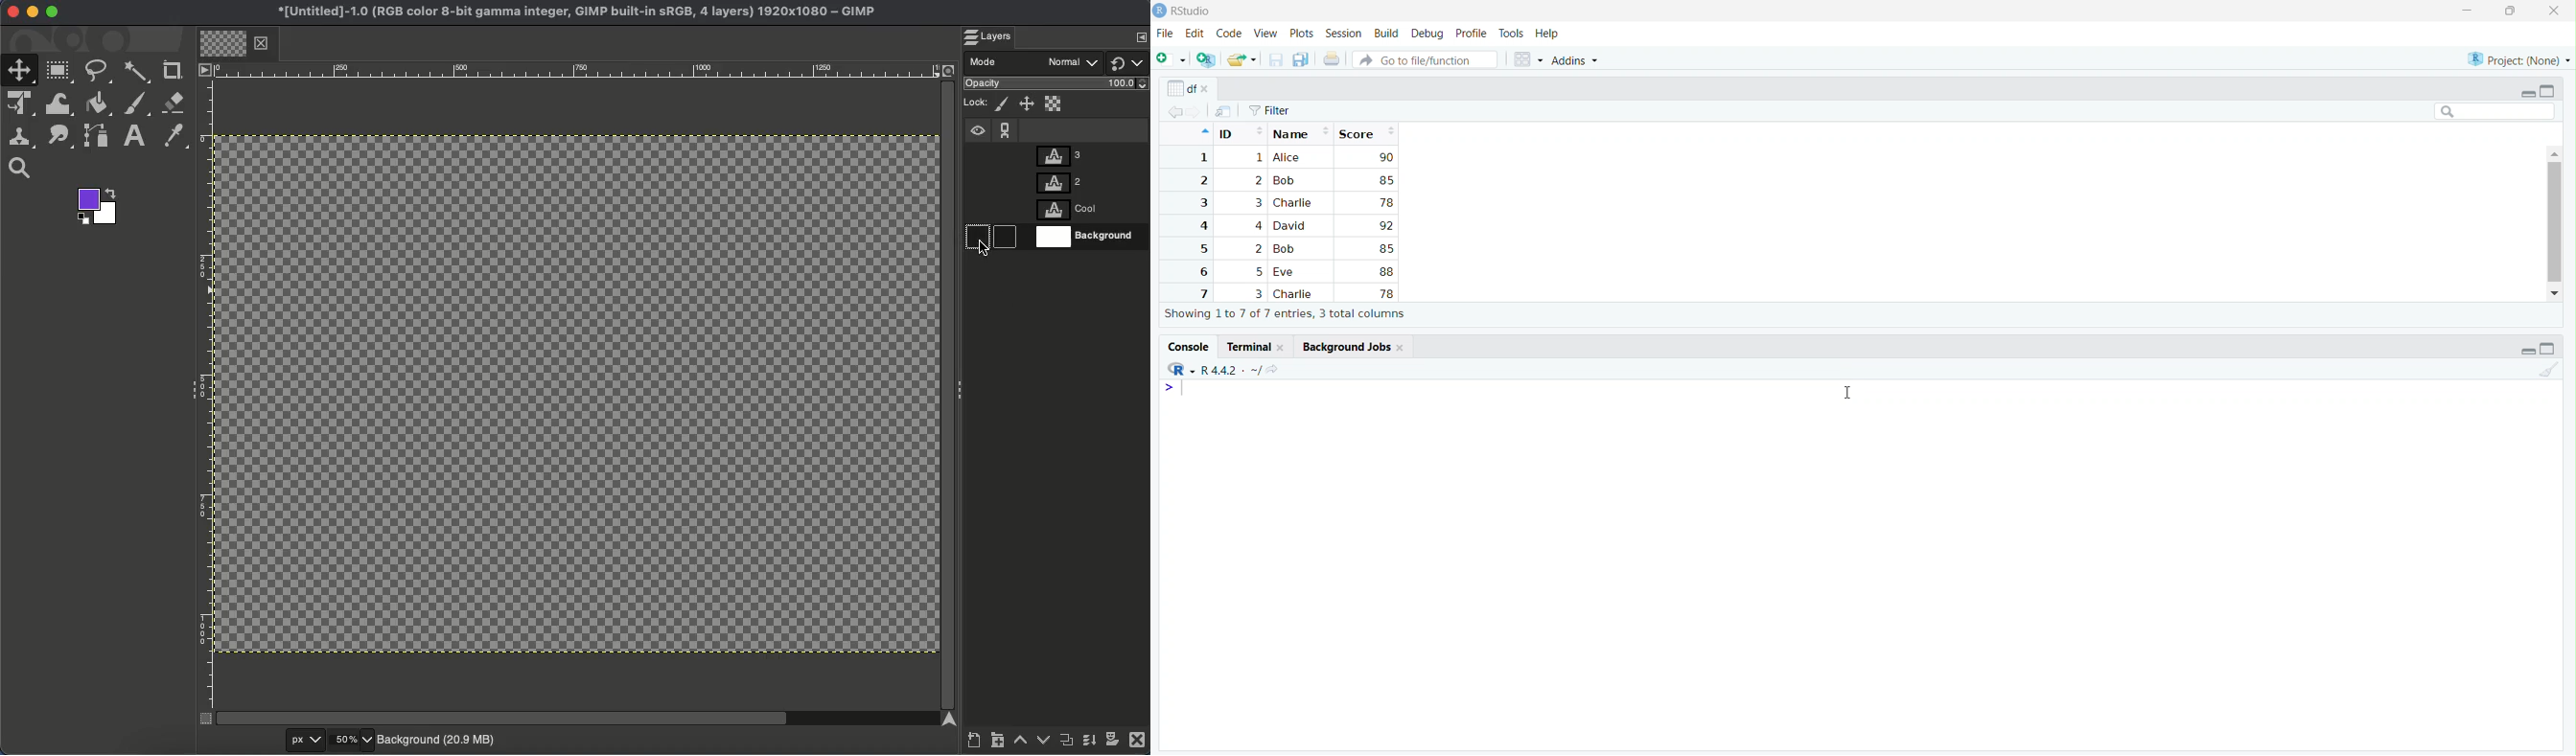 The height and width of the screenshot is (756, 2576). Describe the element at coordinates (1088, 744) in the screenshot. I see `Merge` at that location.